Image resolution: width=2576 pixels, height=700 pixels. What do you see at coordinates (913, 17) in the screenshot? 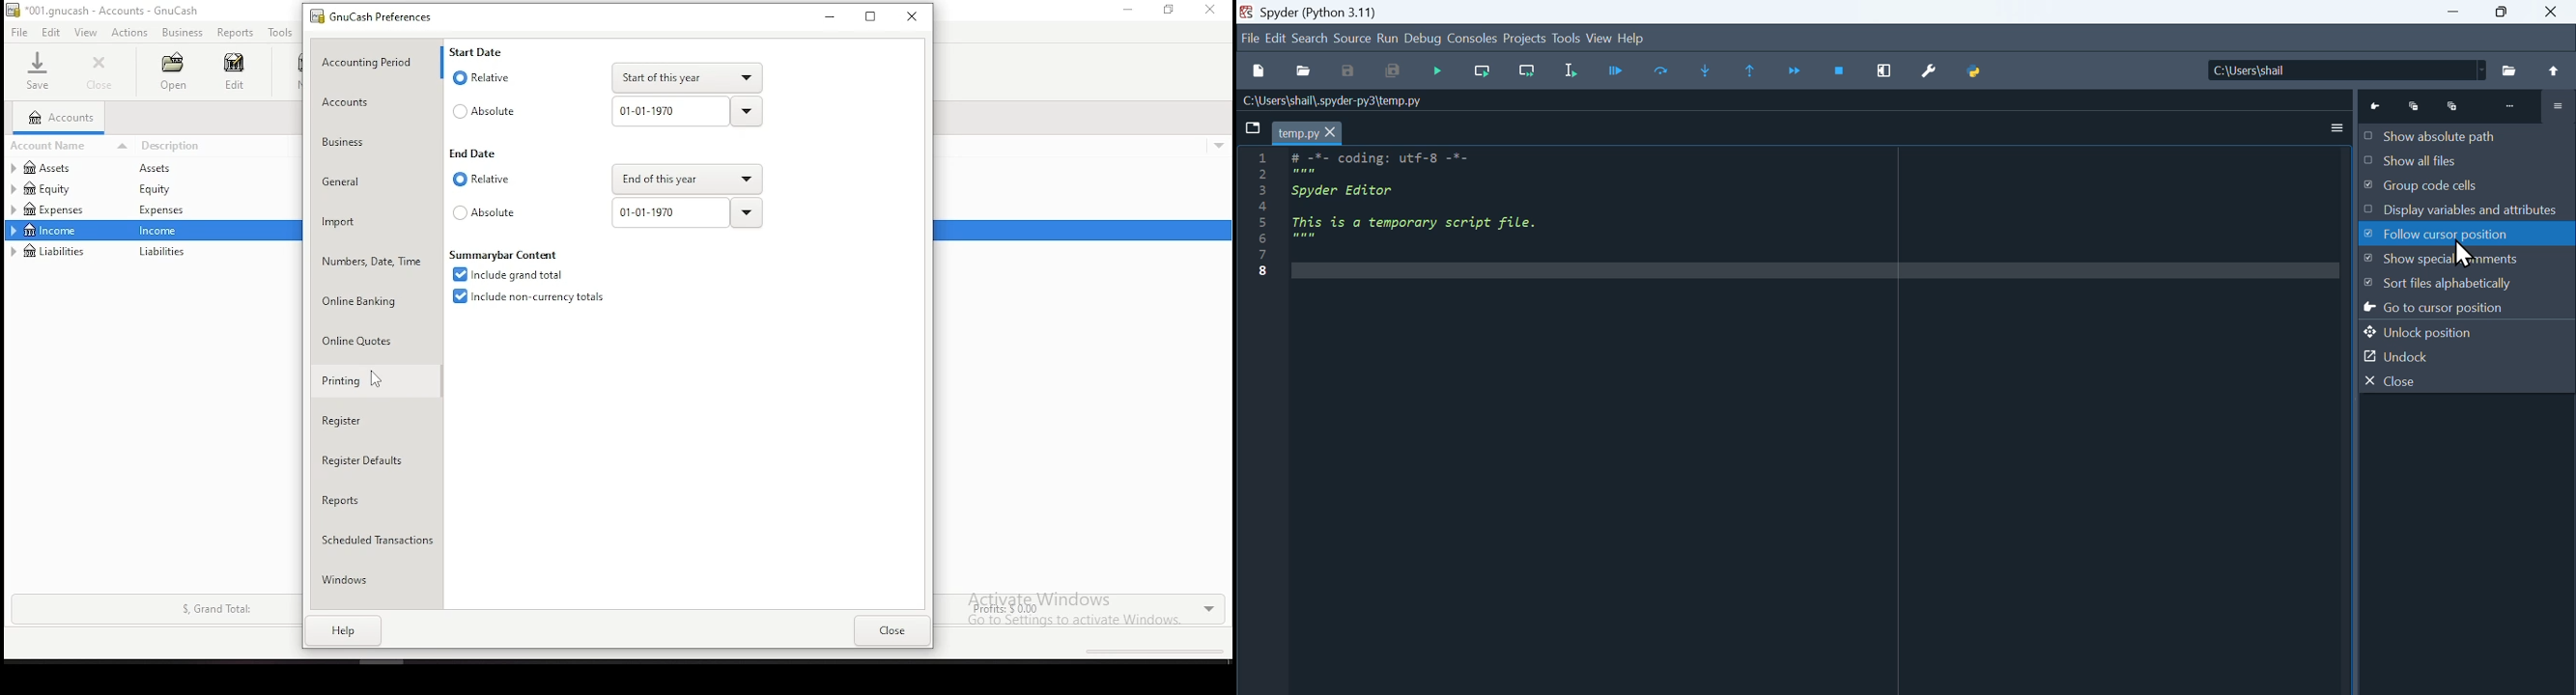
I see `close window` at bounding box center [913, 17].